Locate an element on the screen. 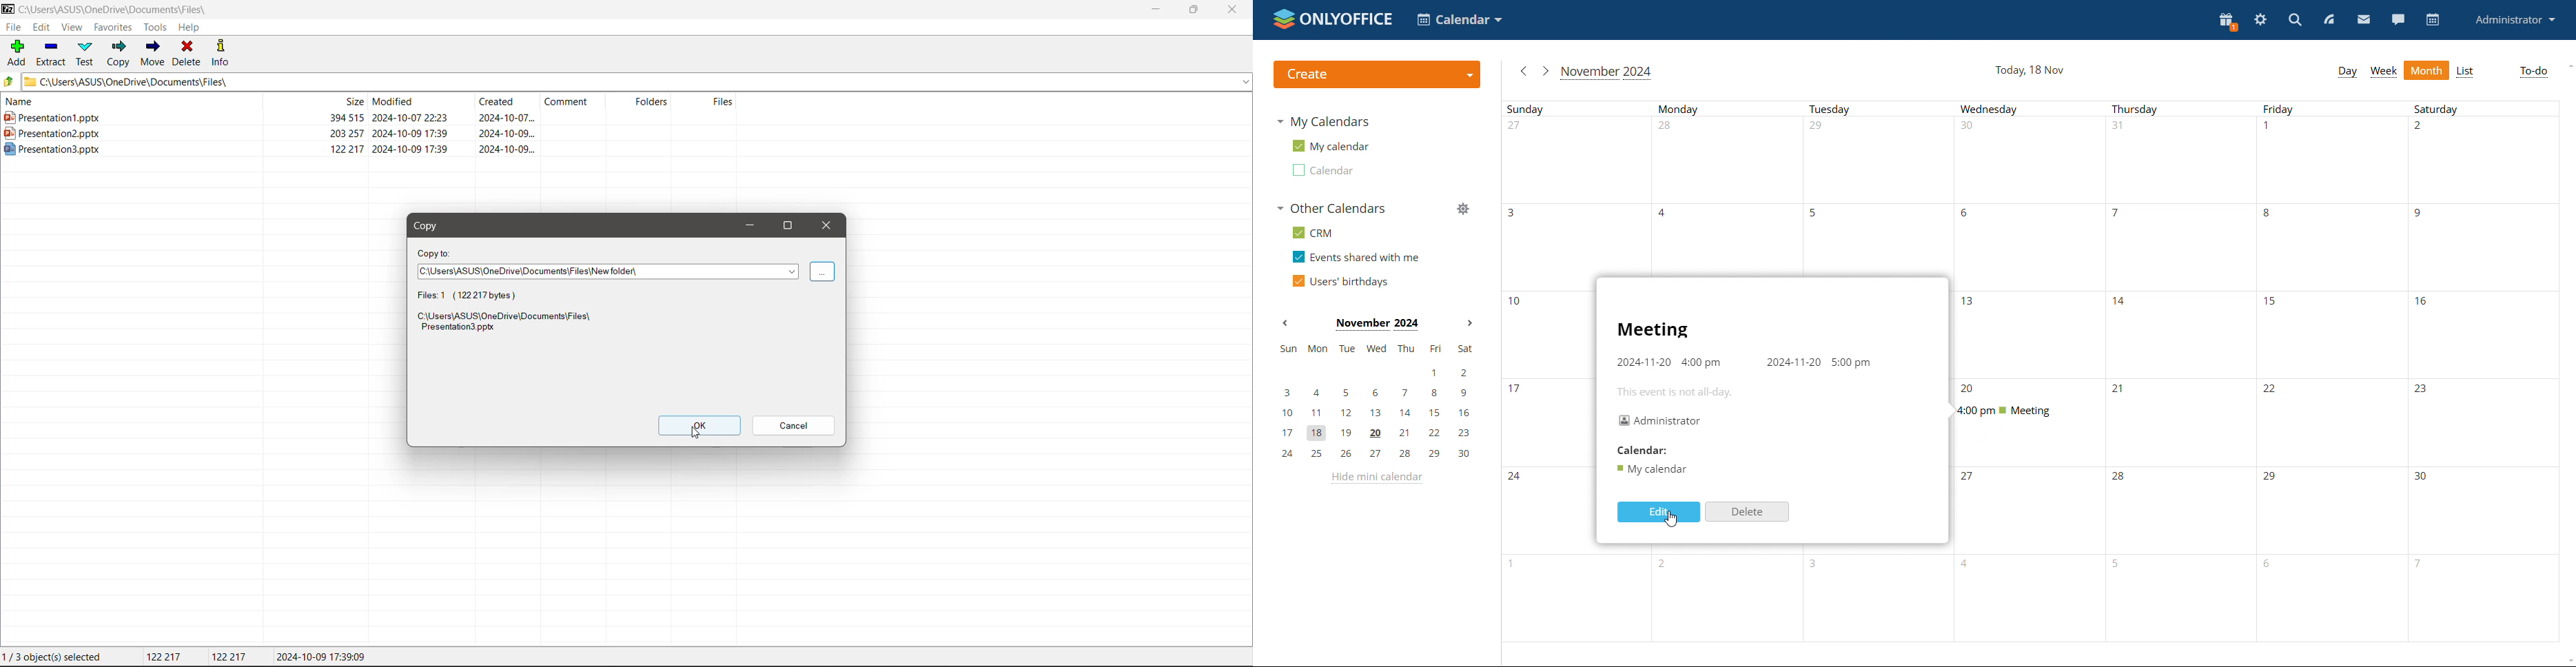 This screenshot has height=672, width=2576. Copy is located at coordinates (119, 55).